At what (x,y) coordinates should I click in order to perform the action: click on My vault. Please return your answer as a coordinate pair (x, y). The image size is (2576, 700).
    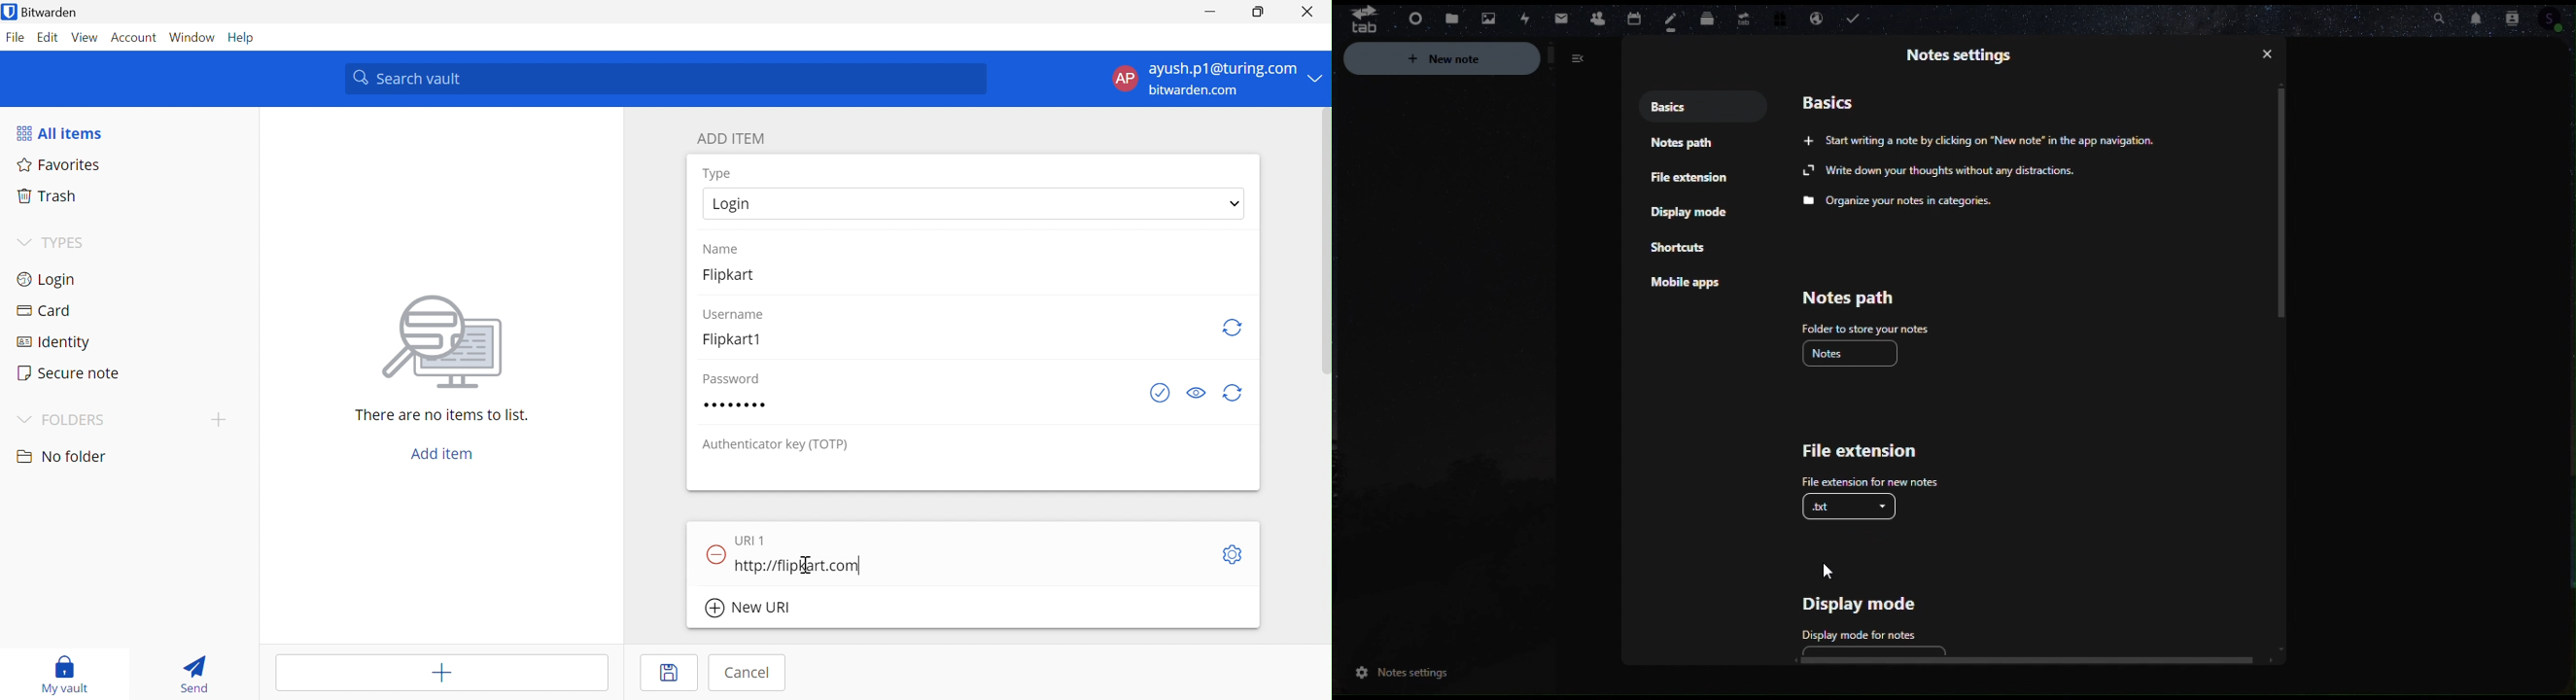
    Looking at the image, I should click on (67, 674).